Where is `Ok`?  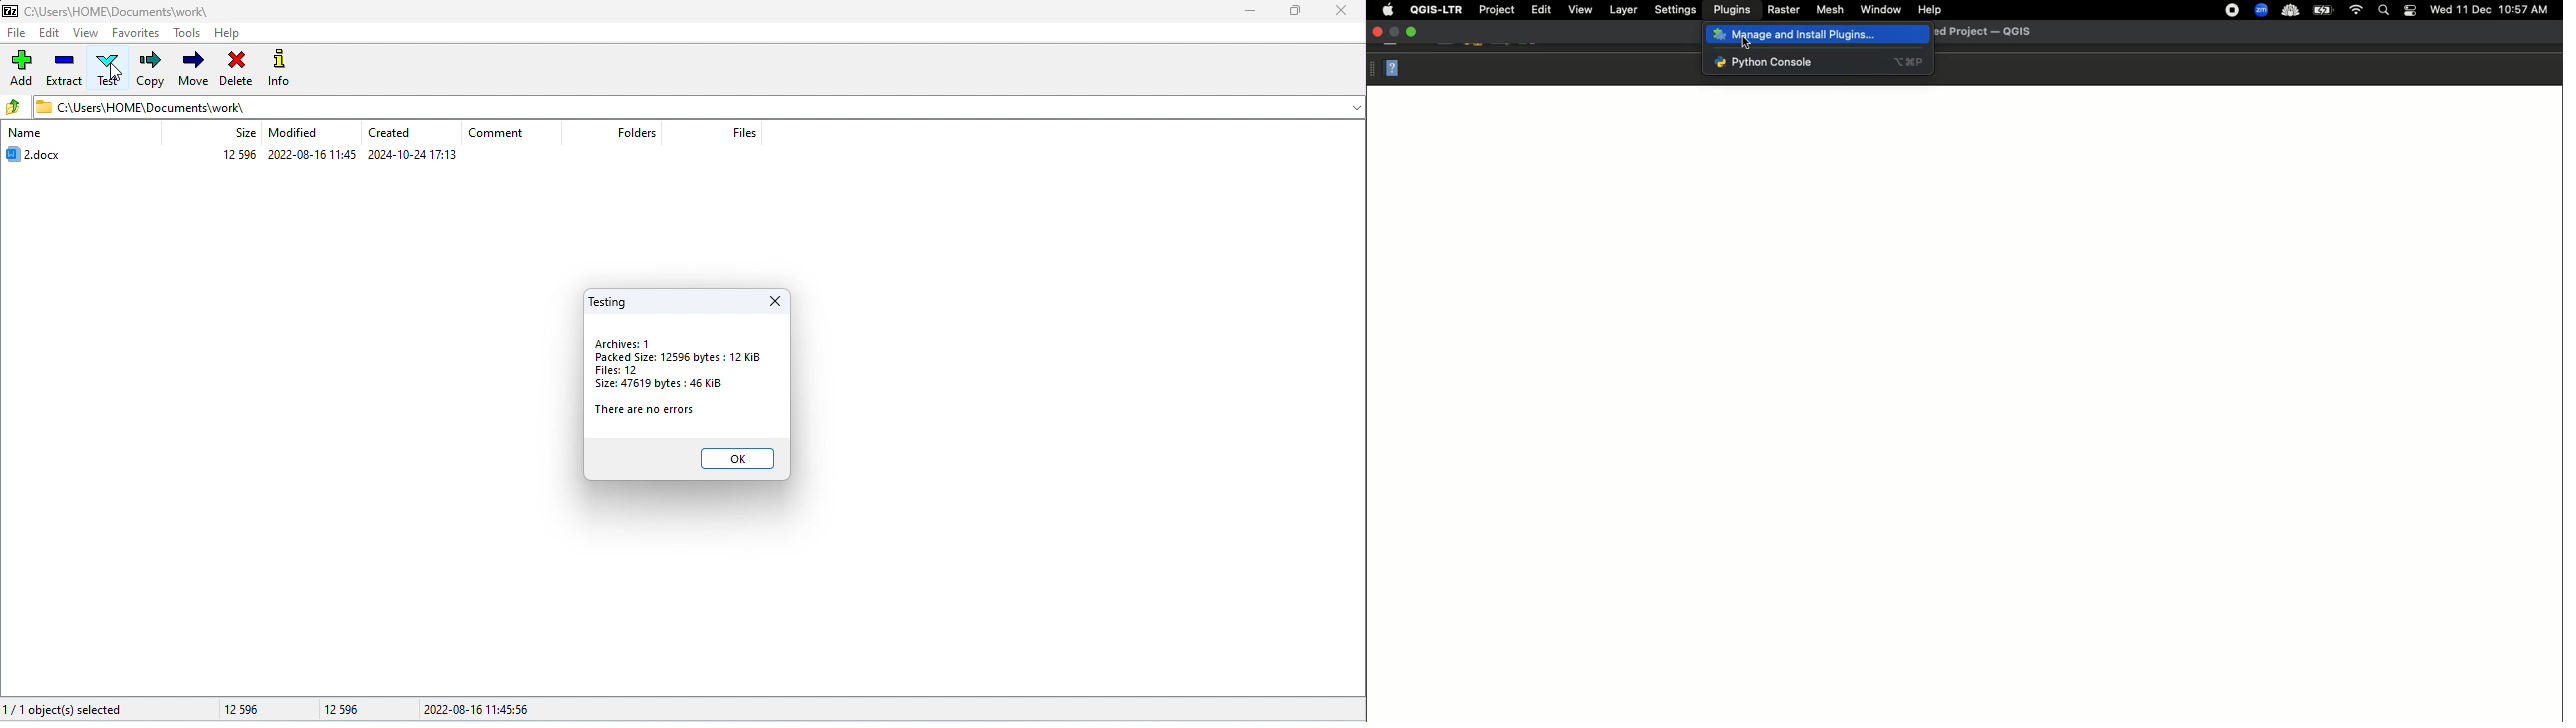
Ok is located at coordinates (737, 457).